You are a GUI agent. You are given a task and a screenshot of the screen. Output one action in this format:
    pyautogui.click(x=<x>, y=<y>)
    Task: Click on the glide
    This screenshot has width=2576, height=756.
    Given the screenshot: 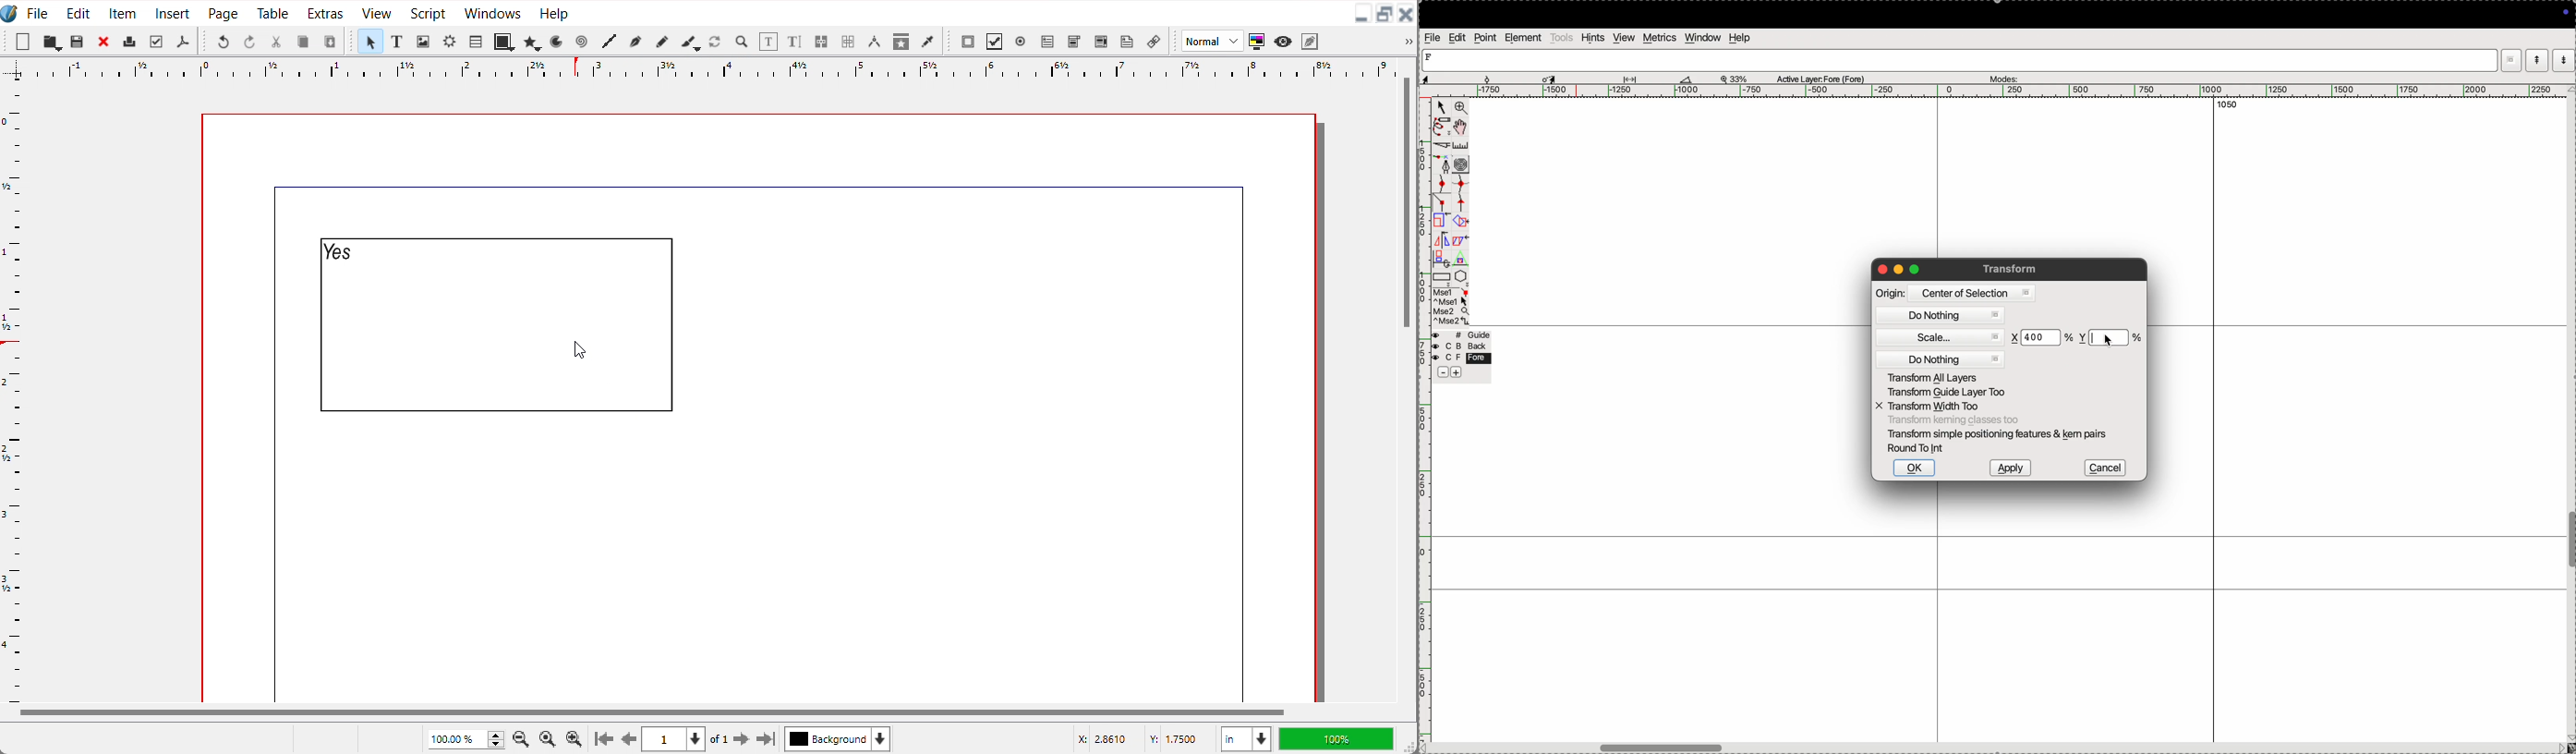 What is the action you would take?
    pyautogui.click(x=1633, y=79)
    